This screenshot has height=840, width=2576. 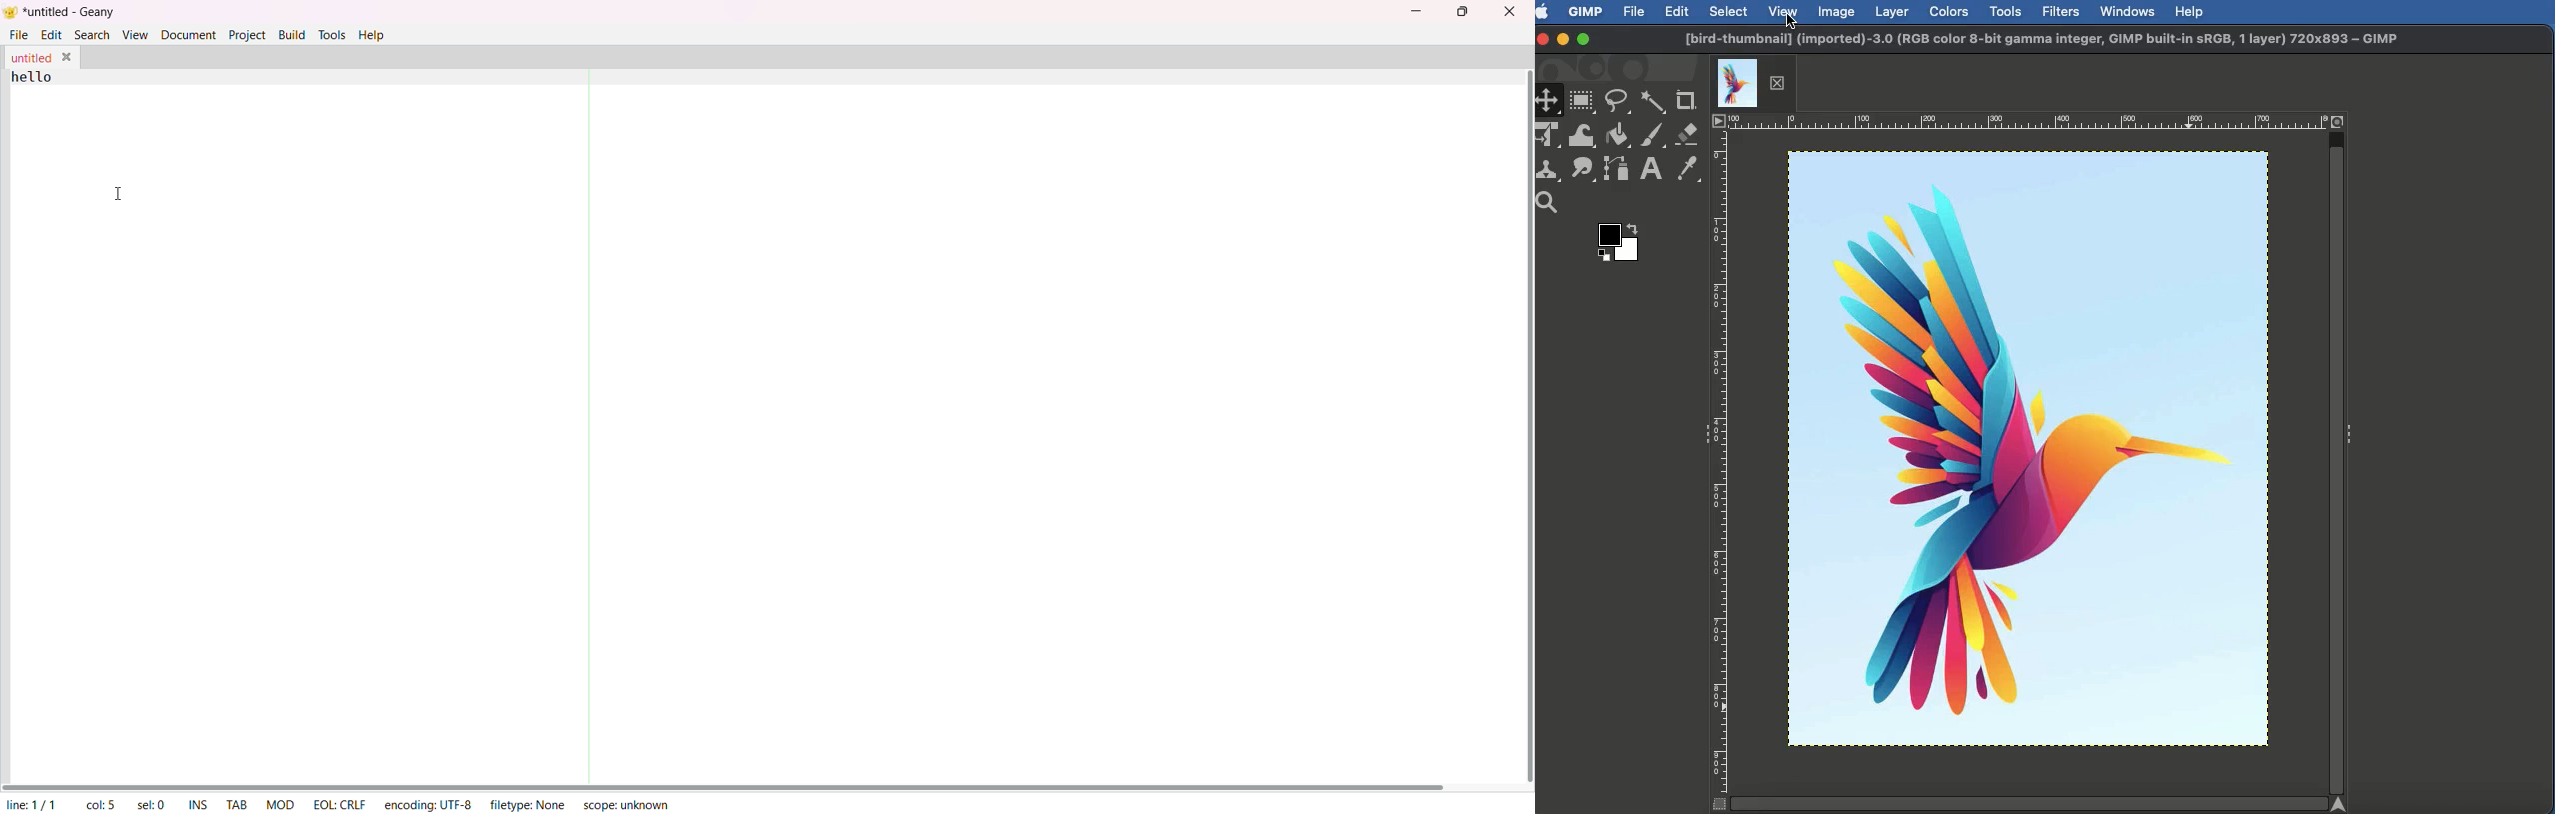 What do you see at coordinates (1563, 38) in the screenshot?
I see `Minimize` at bounding box center [1563, 38].